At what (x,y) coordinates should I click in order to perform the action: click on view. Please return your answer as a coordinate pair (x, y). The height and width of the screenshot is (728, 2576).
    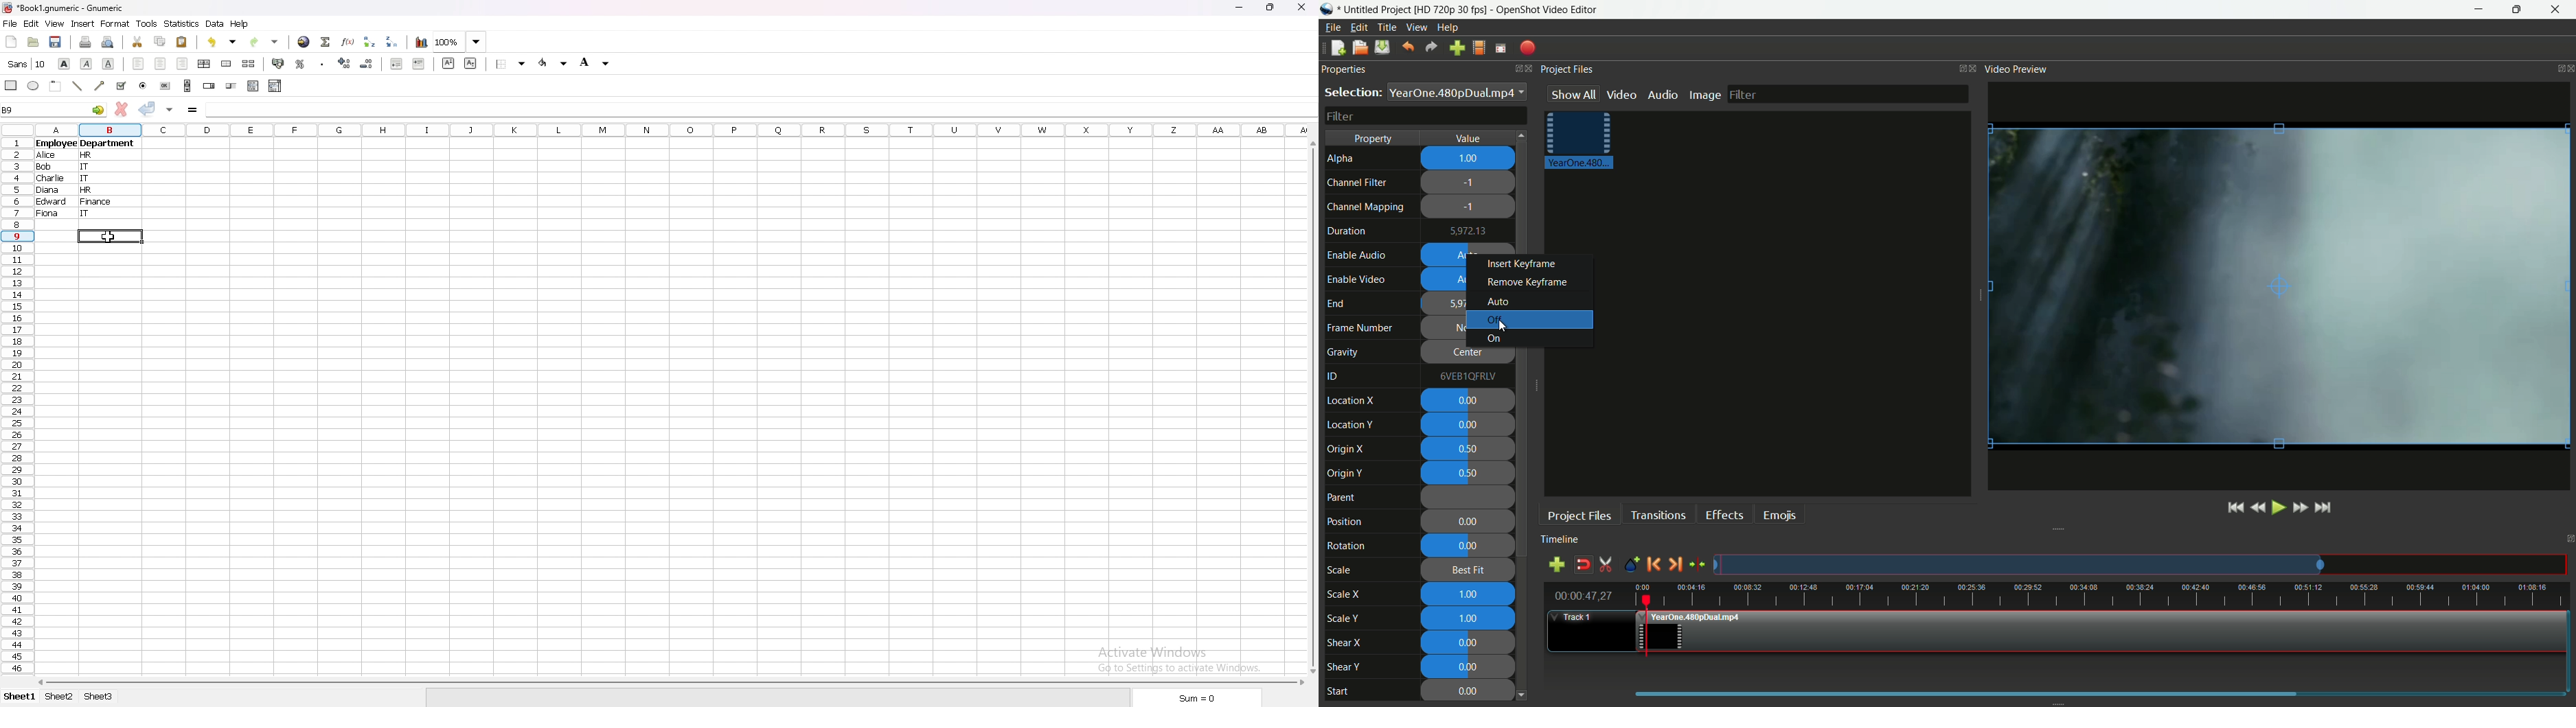
    Looking at the image, I should click on (54, 23).